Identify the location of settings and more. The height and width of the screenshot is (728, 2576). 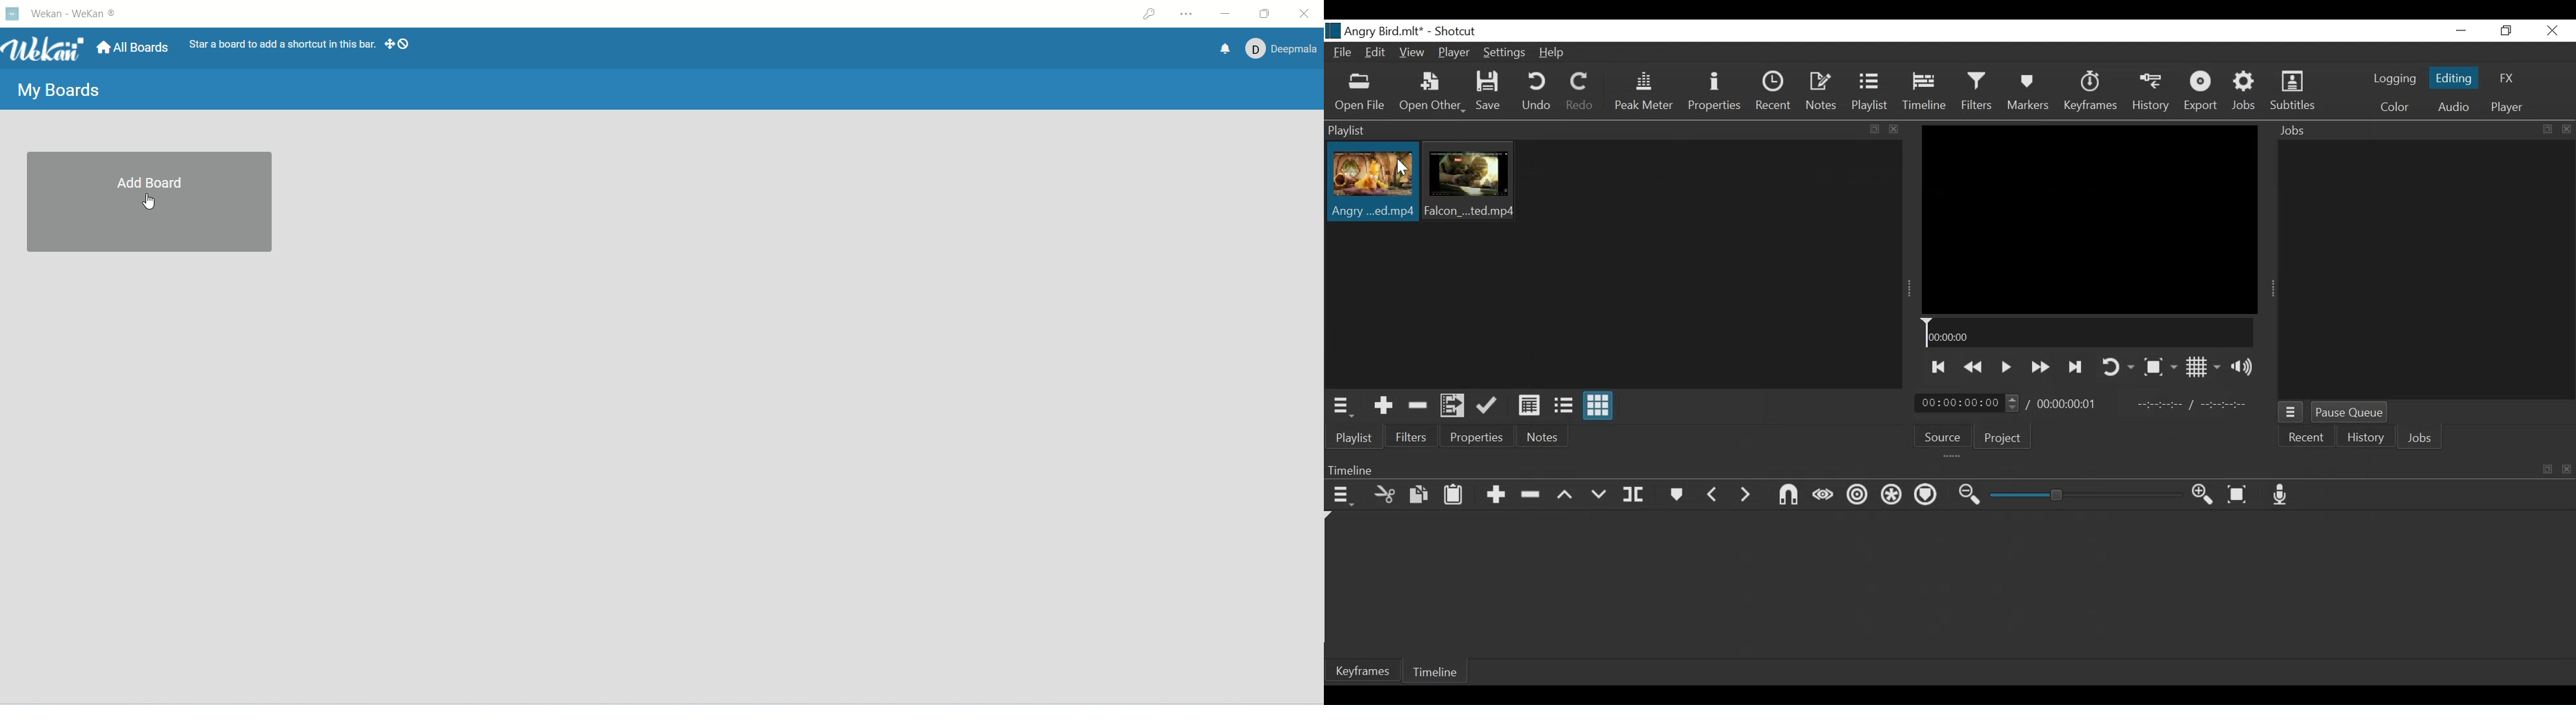
(1185, 14).